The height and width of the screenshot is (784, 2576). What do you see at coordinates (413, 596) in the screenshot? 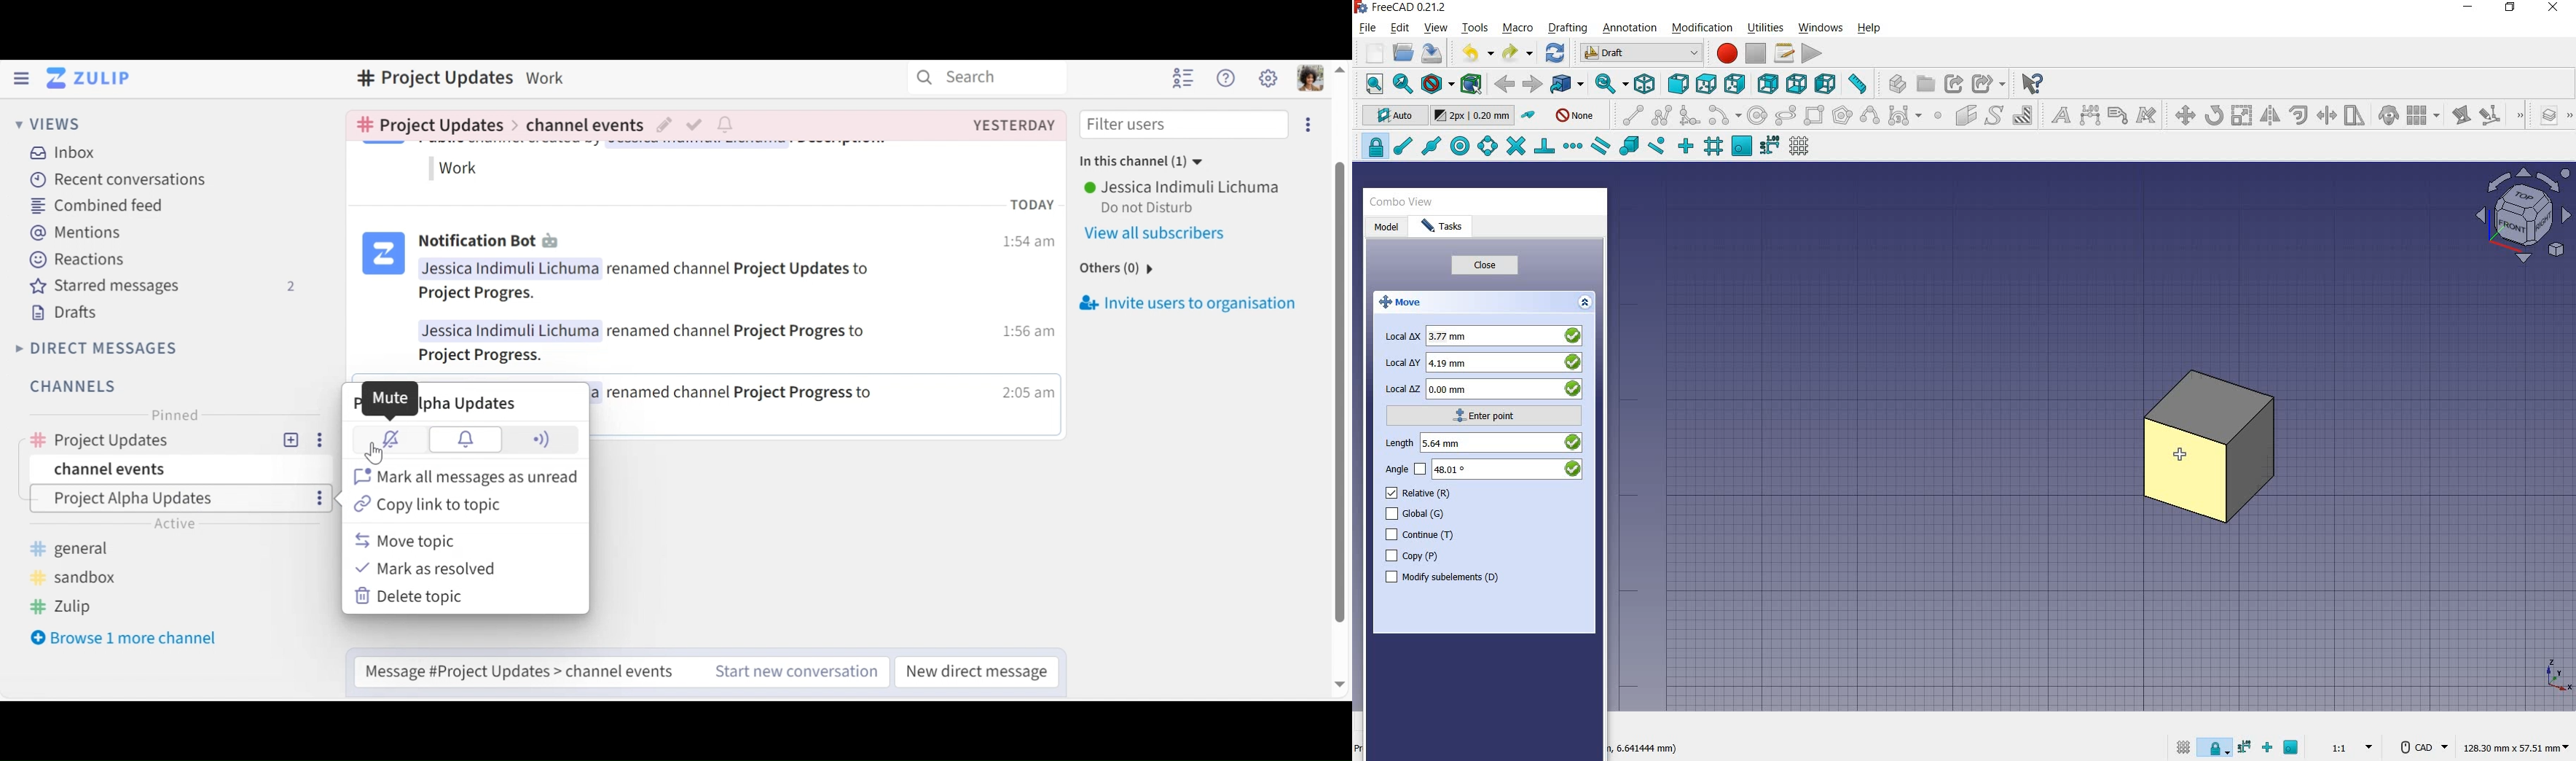
I see `Delete topic` at bounding box center [413, 596].